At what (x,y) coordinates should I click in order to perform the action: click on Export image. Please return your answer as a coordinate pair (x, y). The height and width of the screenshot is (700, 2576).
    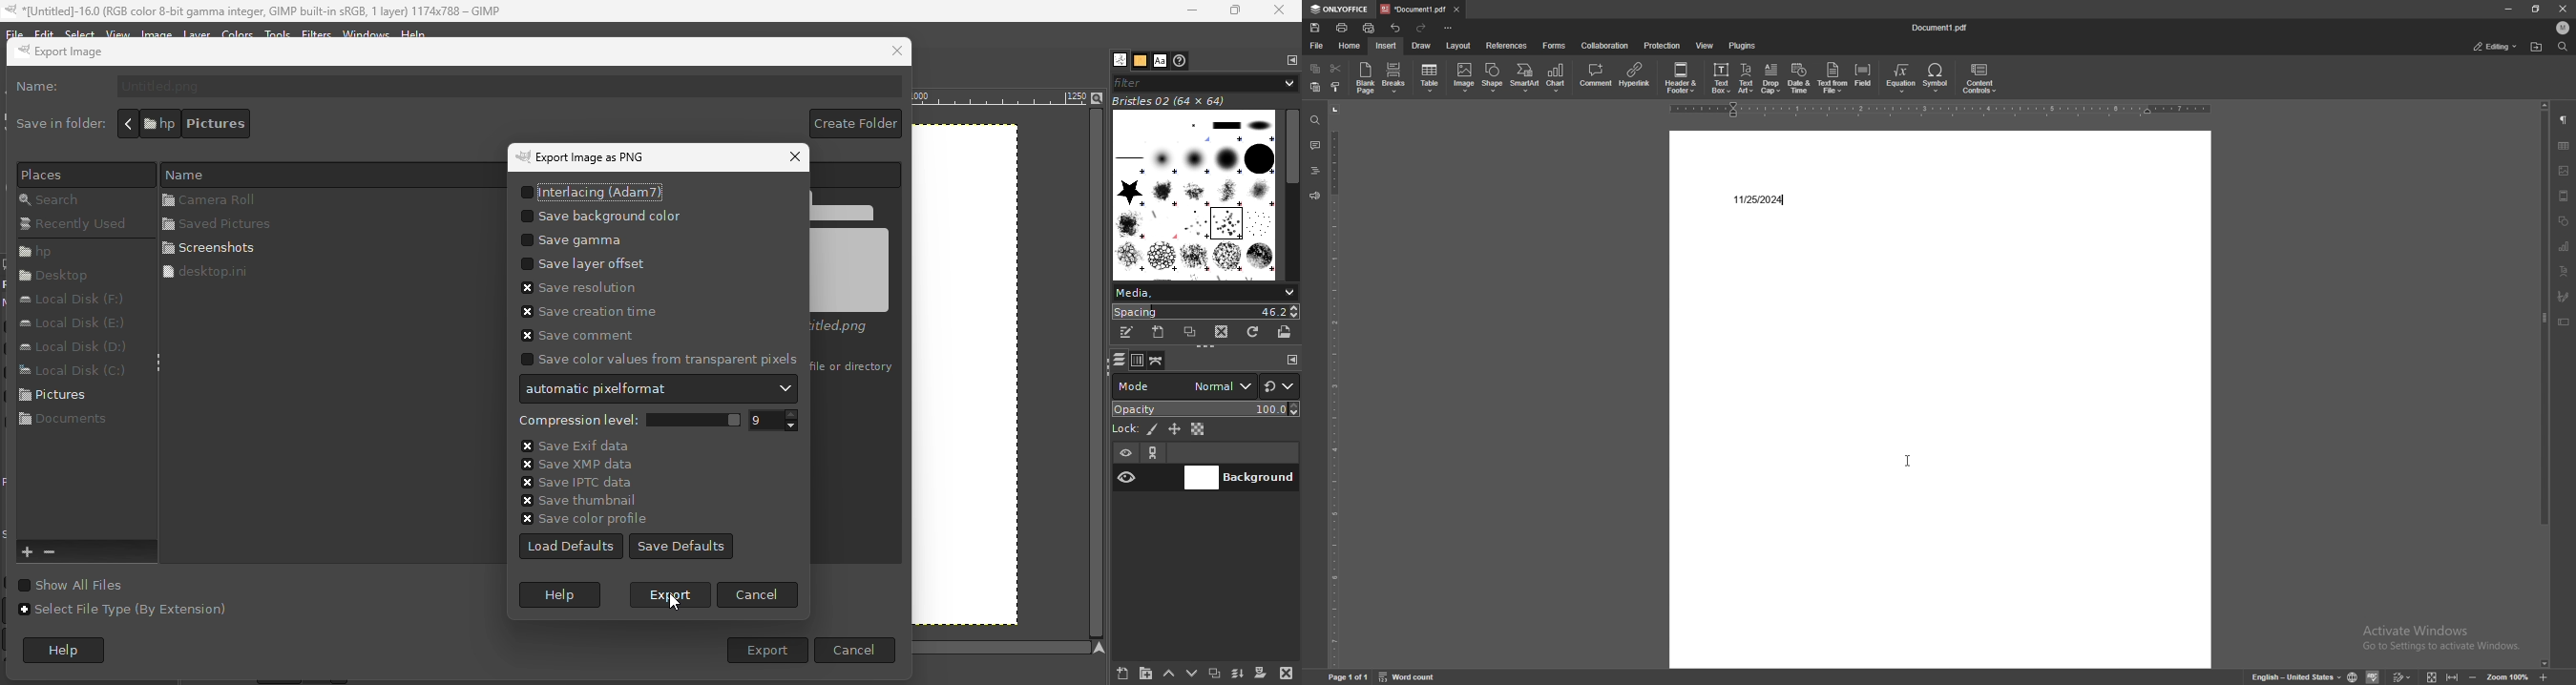
    Looking at the image, I should click on (91, 54).